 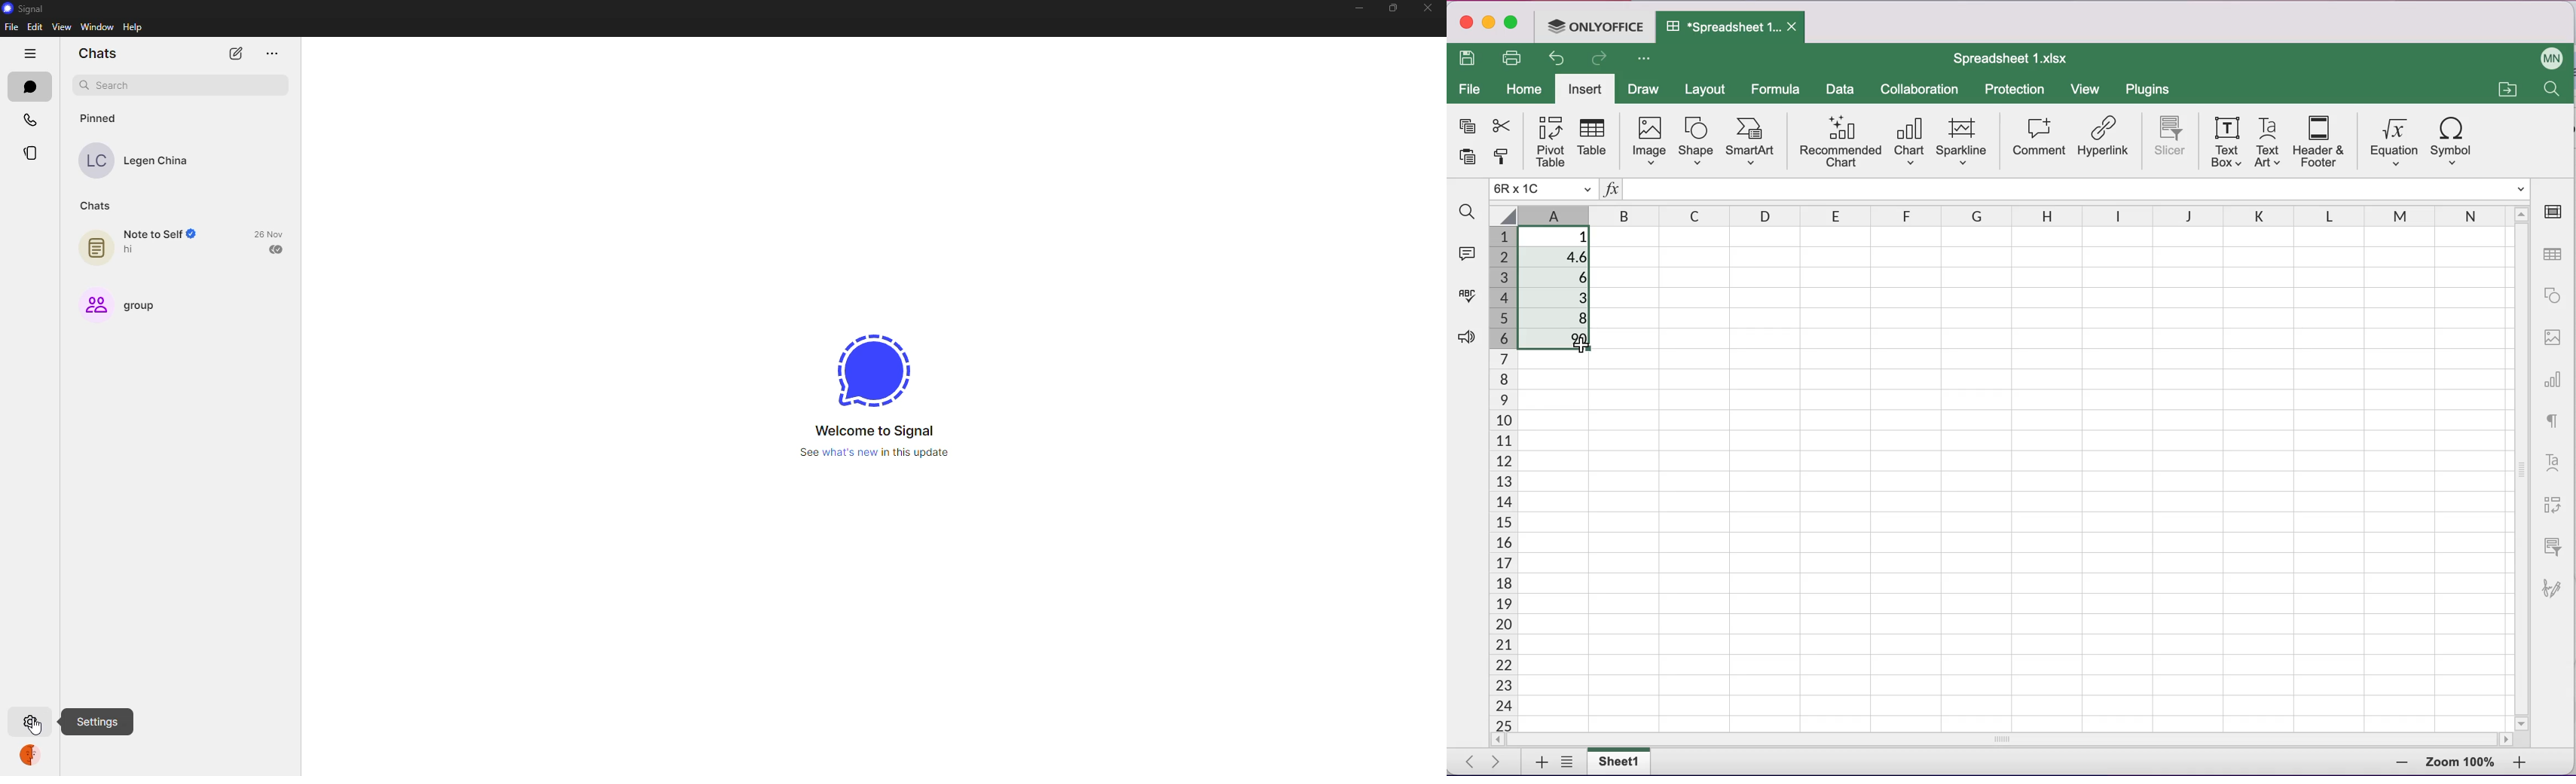 I want to click on pivot table, so click(x=1547, y=141).